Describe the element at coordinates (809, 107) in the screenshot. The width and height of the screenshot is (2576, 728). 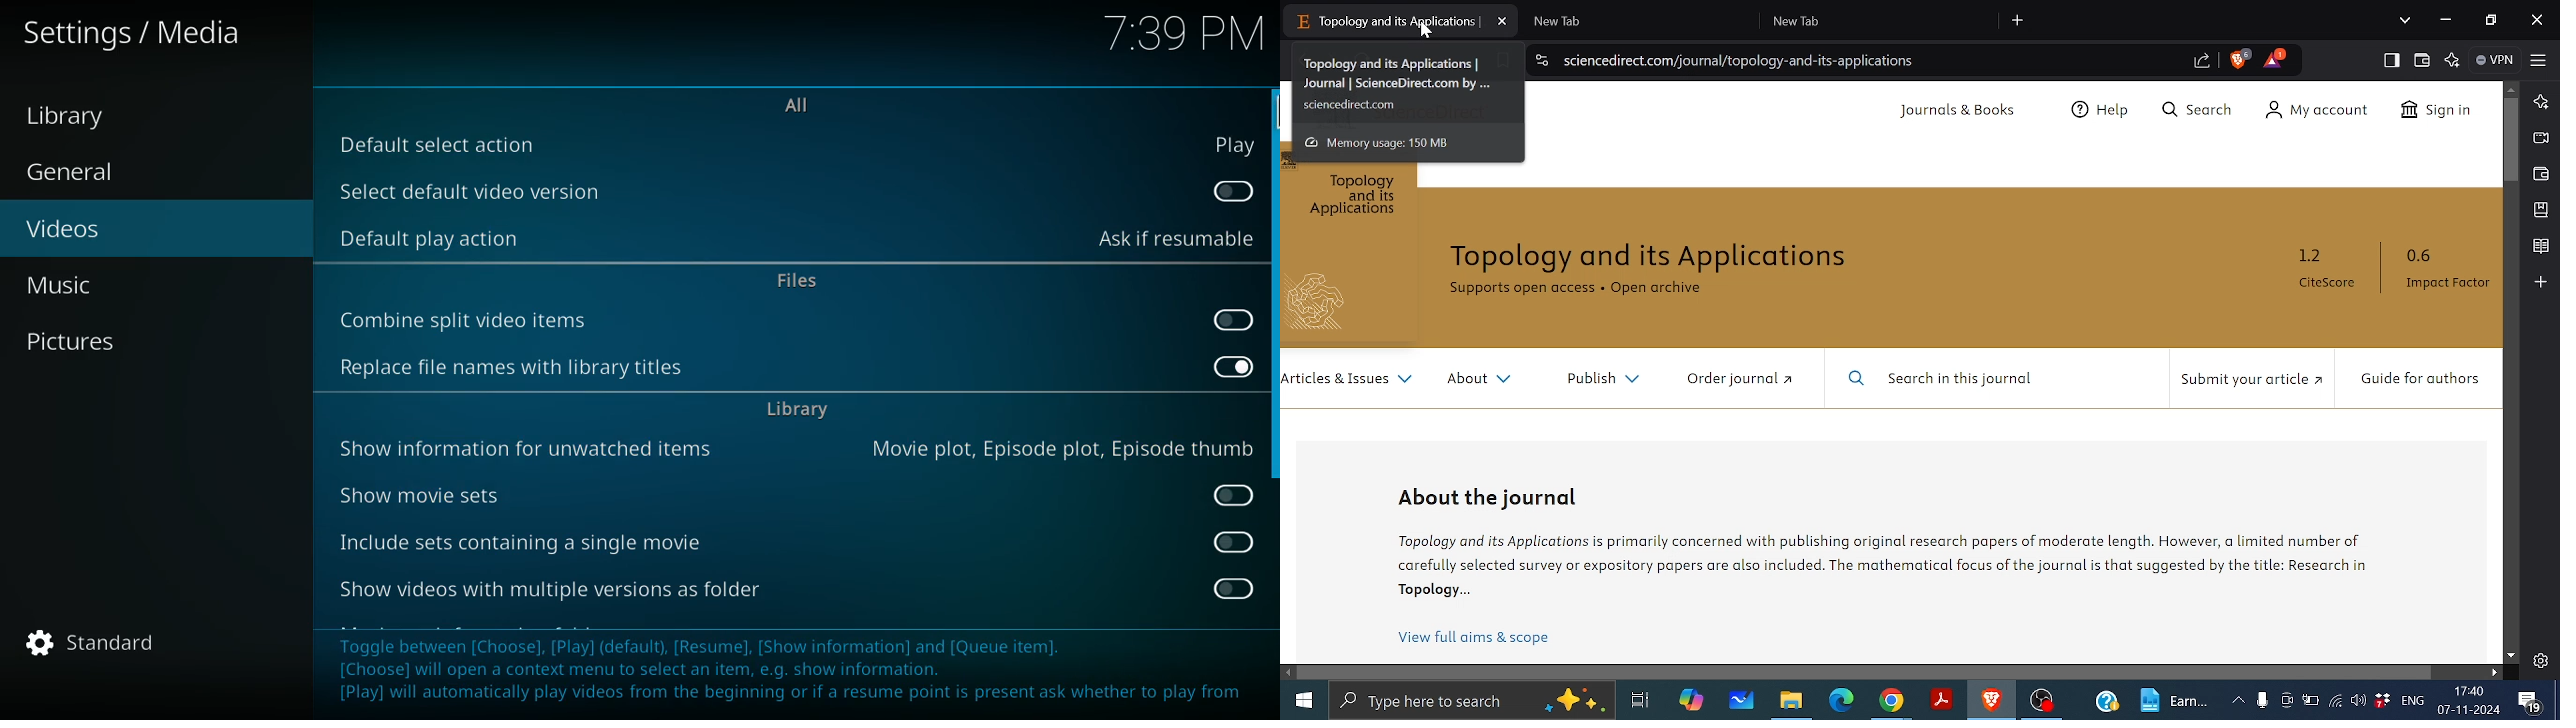
I see `all` at that location.